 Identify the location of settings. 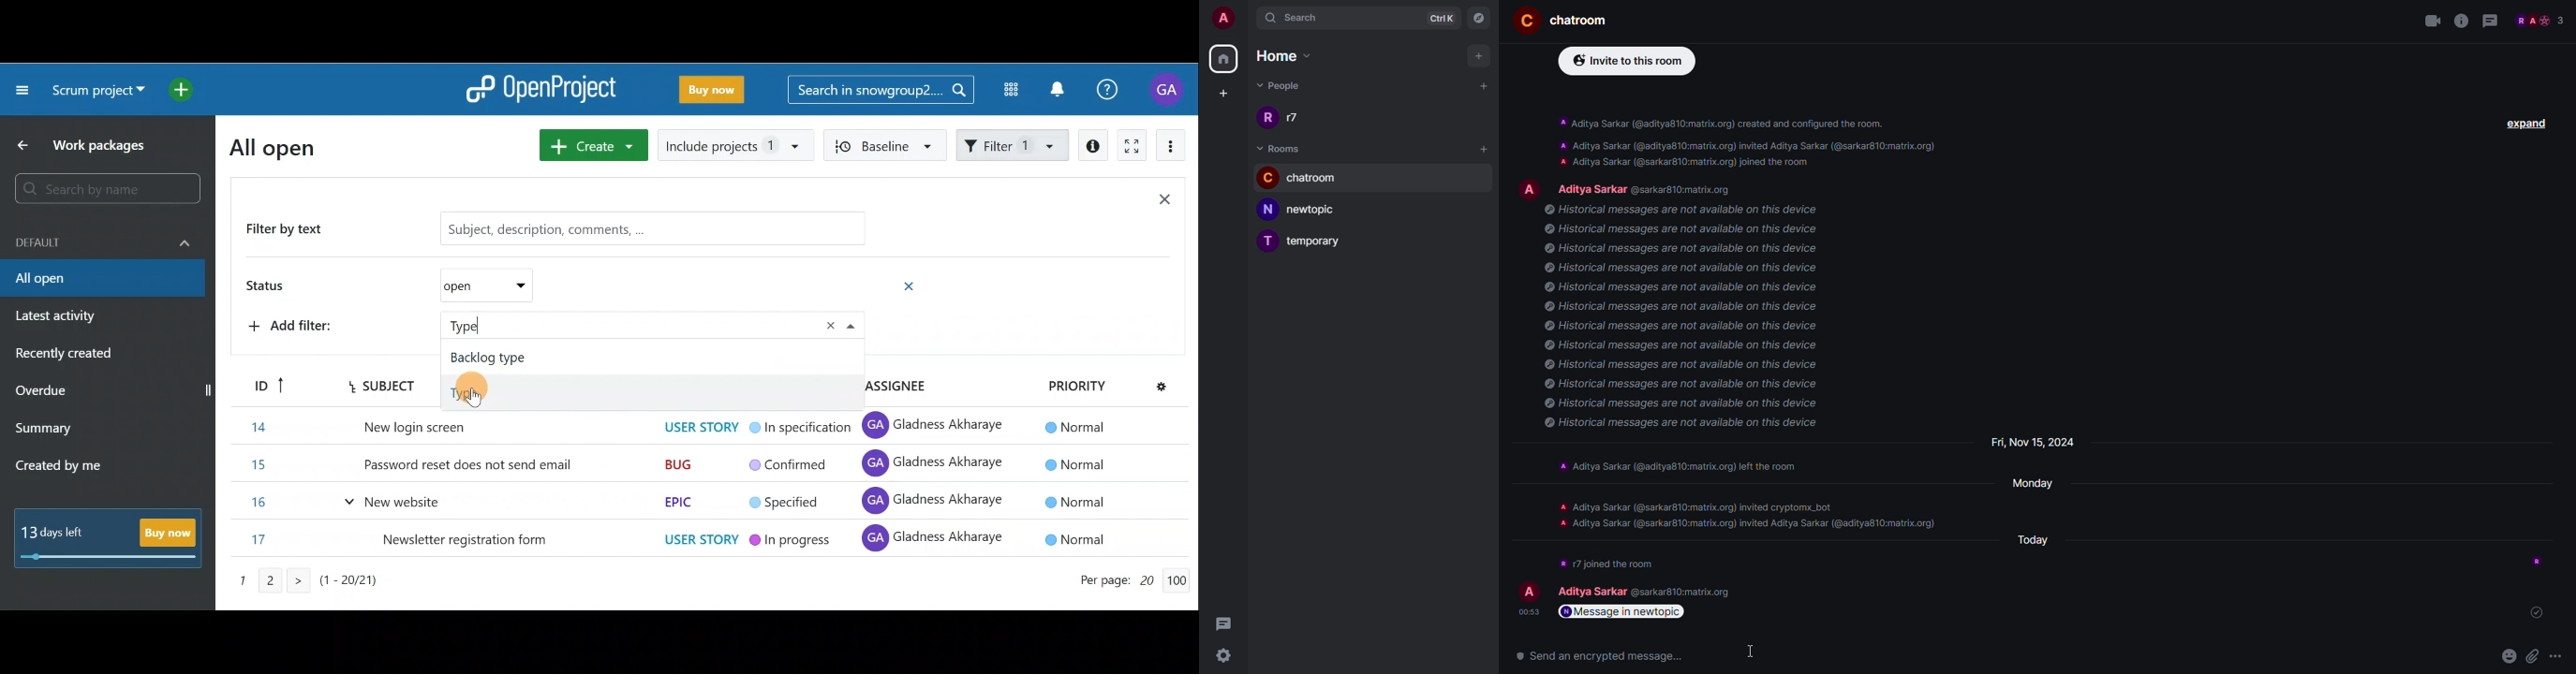
(1225, 655).